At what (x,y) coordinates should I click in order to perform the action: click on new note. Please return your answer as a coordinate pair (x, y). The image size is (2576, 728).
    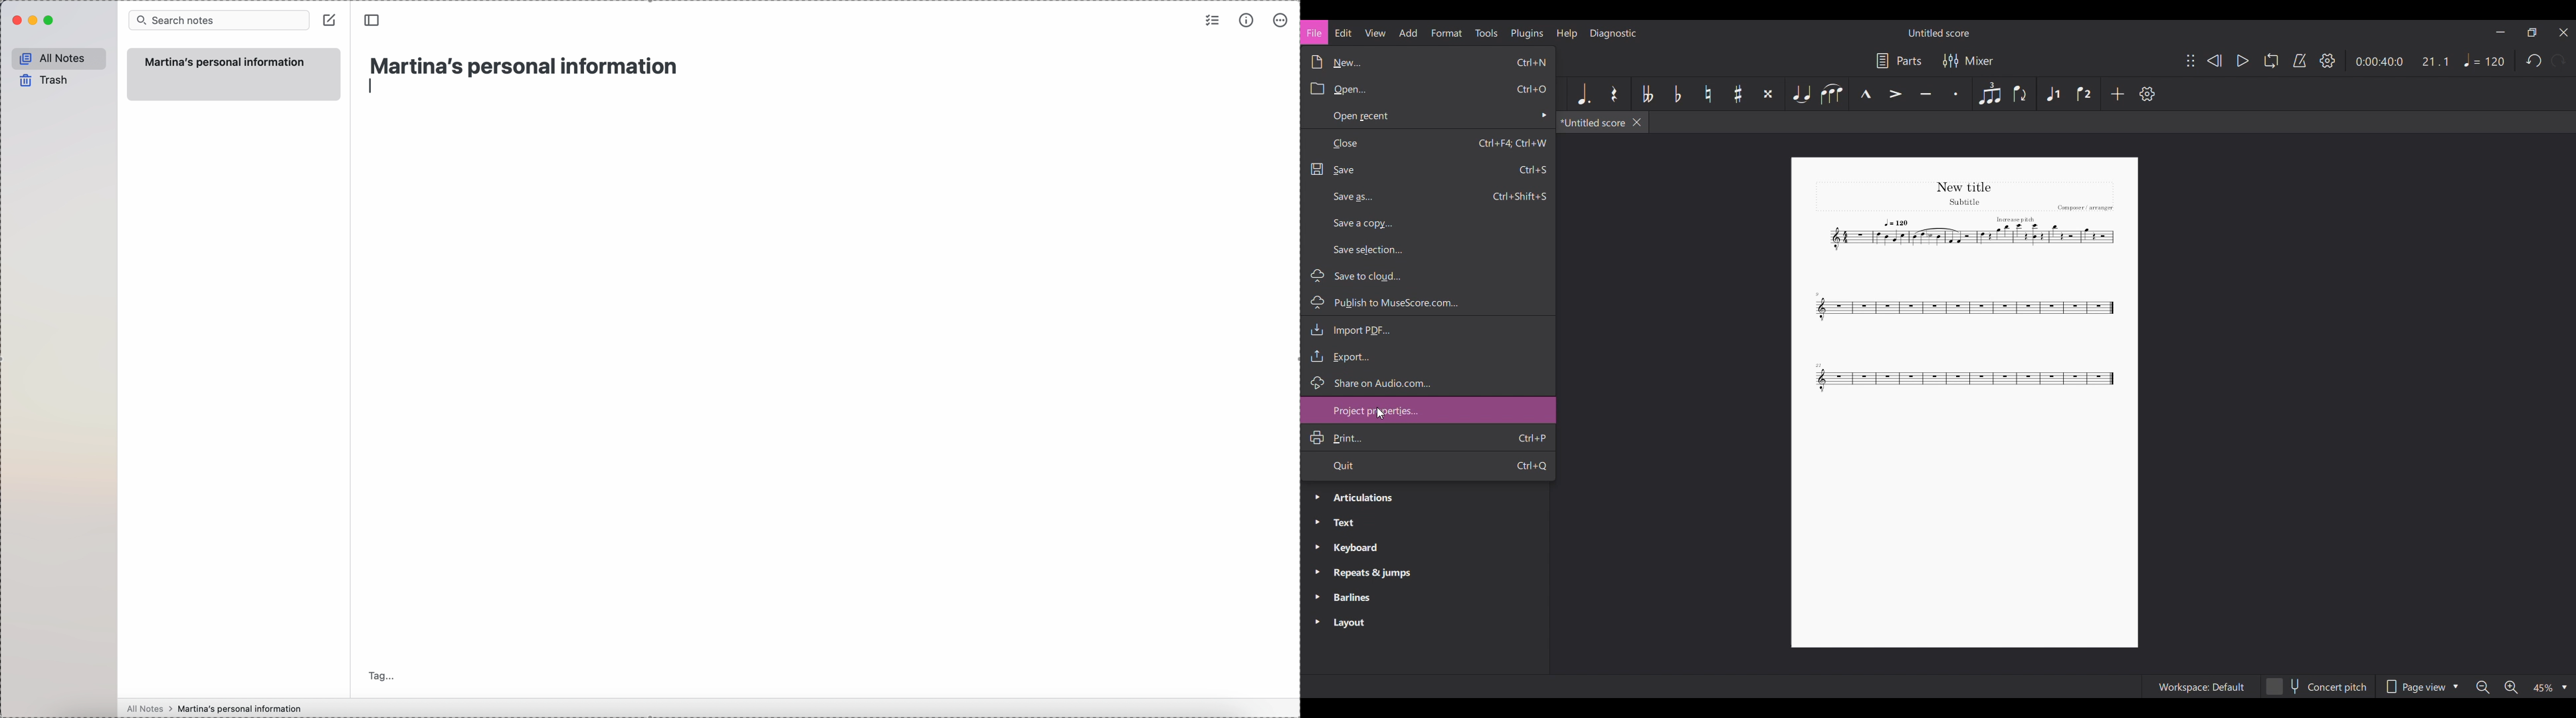
    Looking at the image, I should click on (233, 74).